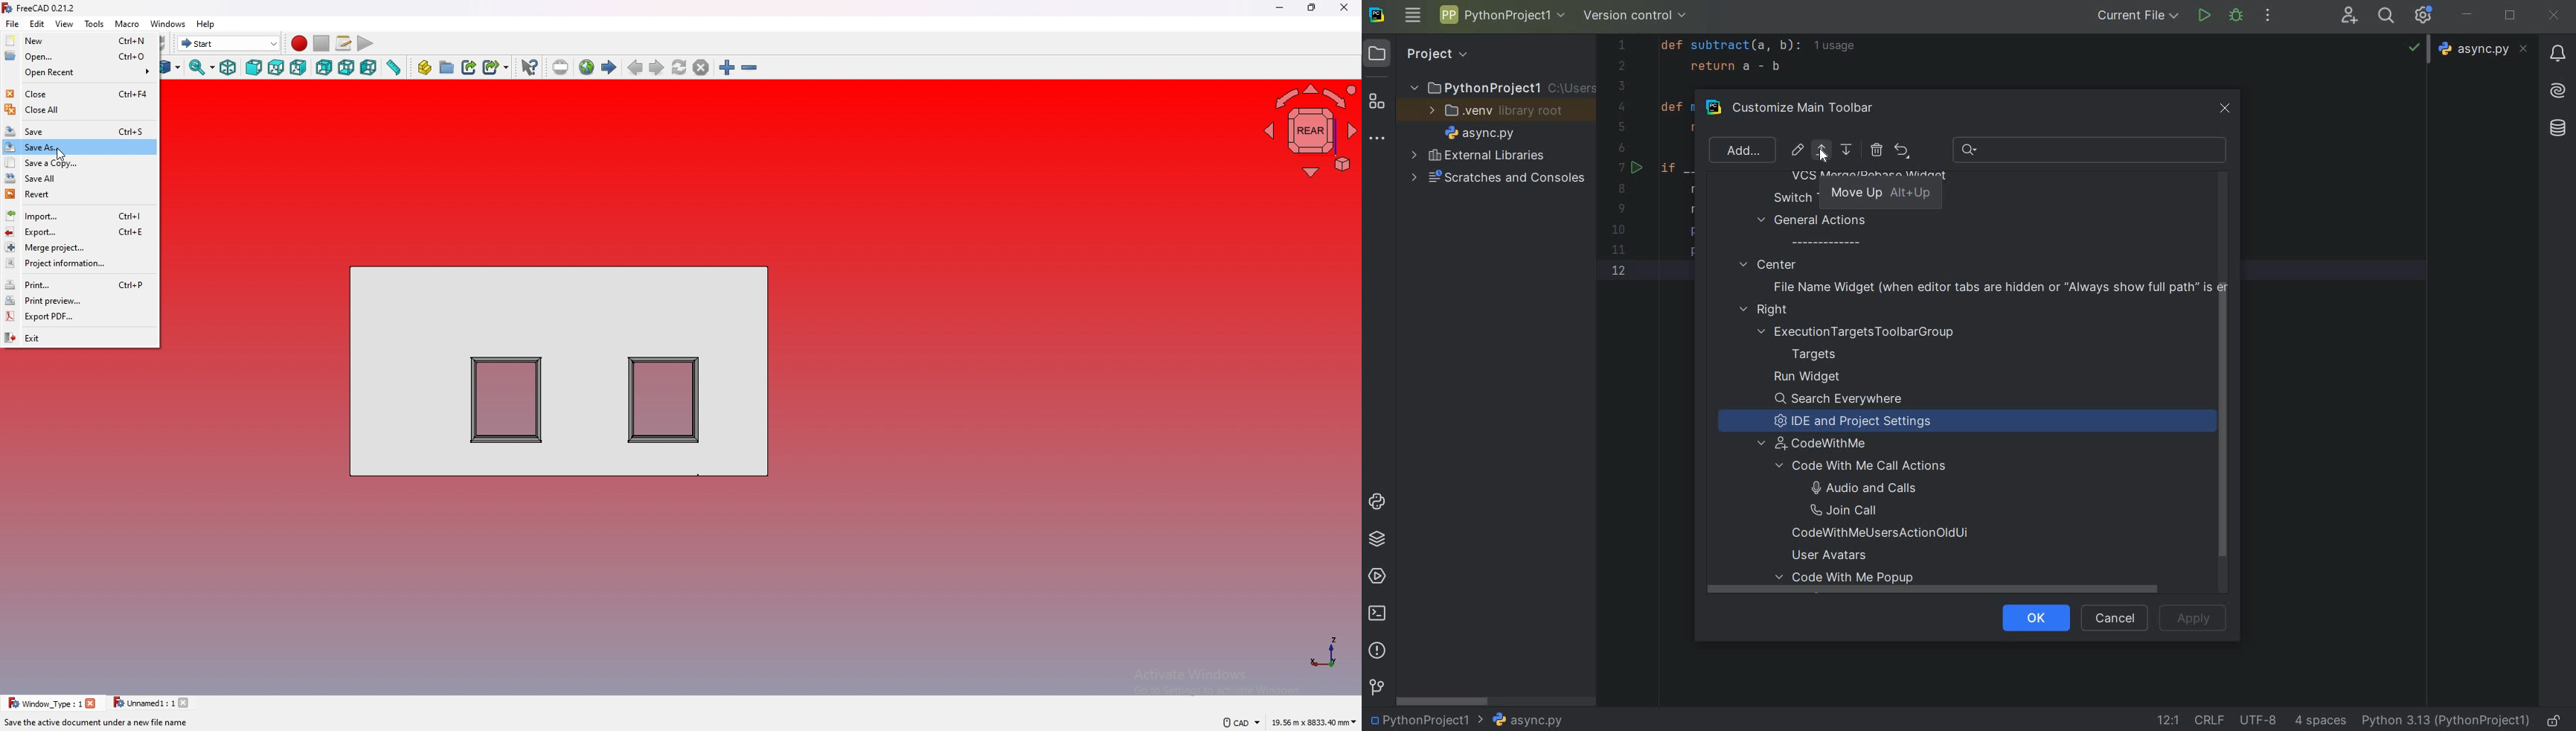  I want to click on switch task, so click(1807, 197).